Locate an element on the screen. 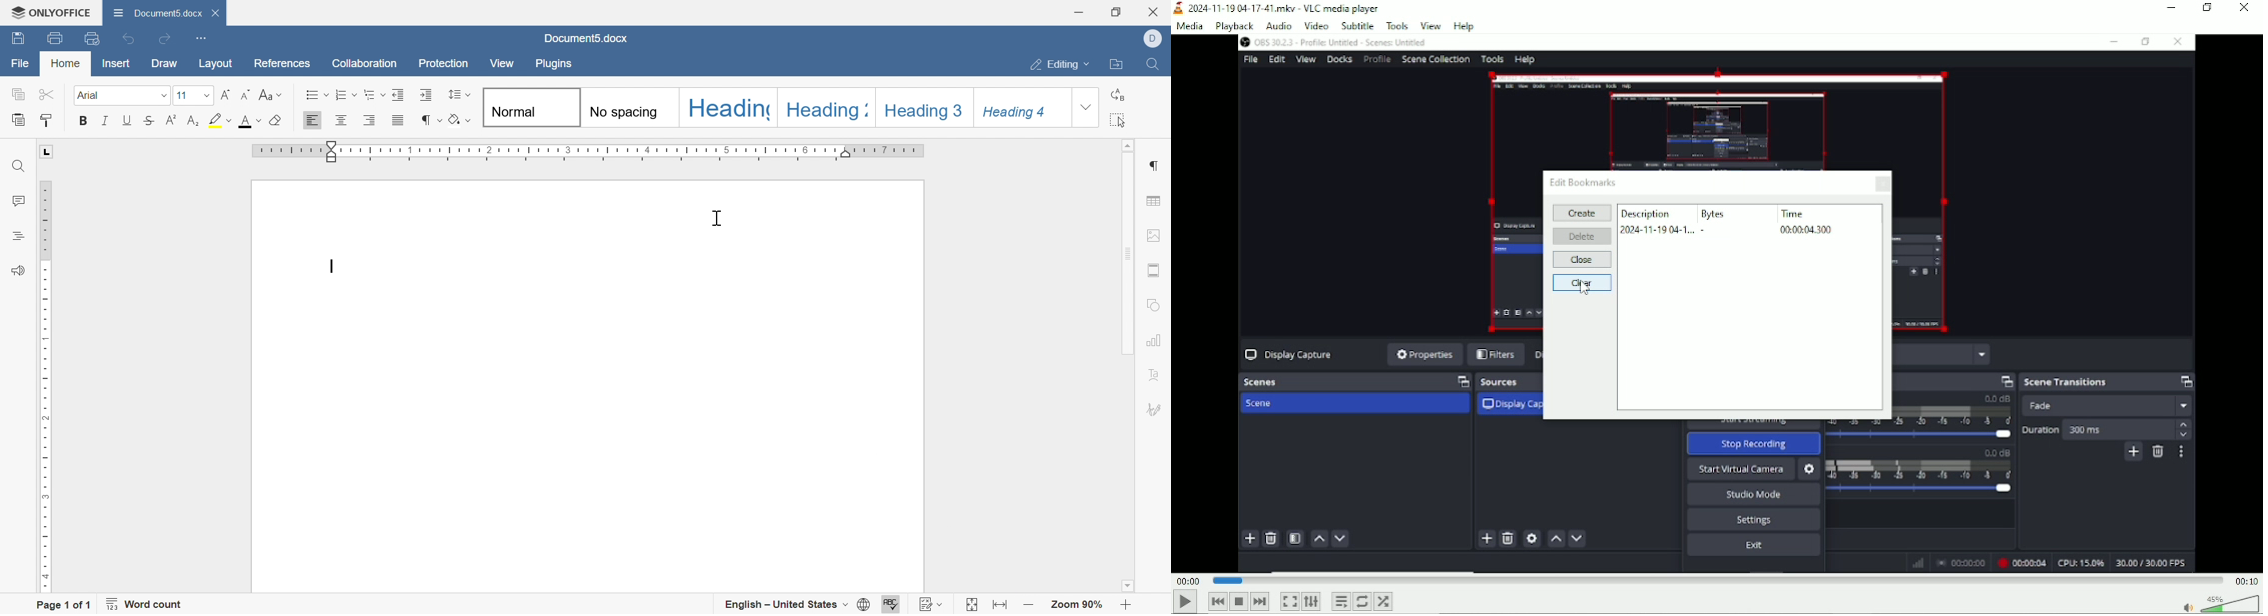 This screenshot has height=616, width=2268. No spacing is located at coordinates (627, 106).